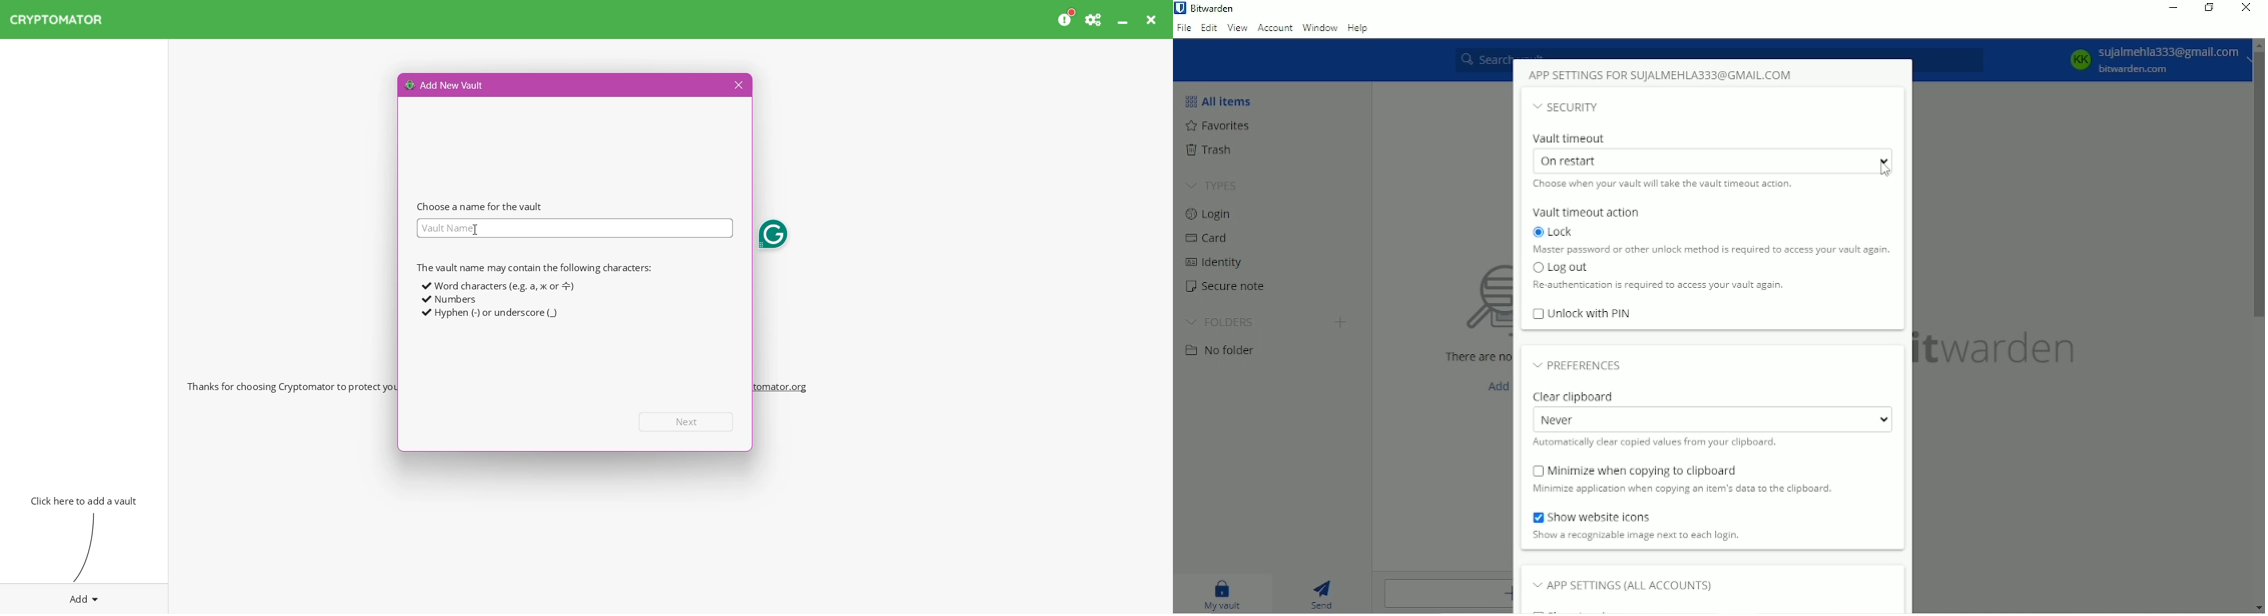 The image size is (2268, 616). What do you see at coordinates (1707, 249) in the screenshot?
I see `Master password or other unlock method is required to access your vault again.` at bounding box center [1707, 249].